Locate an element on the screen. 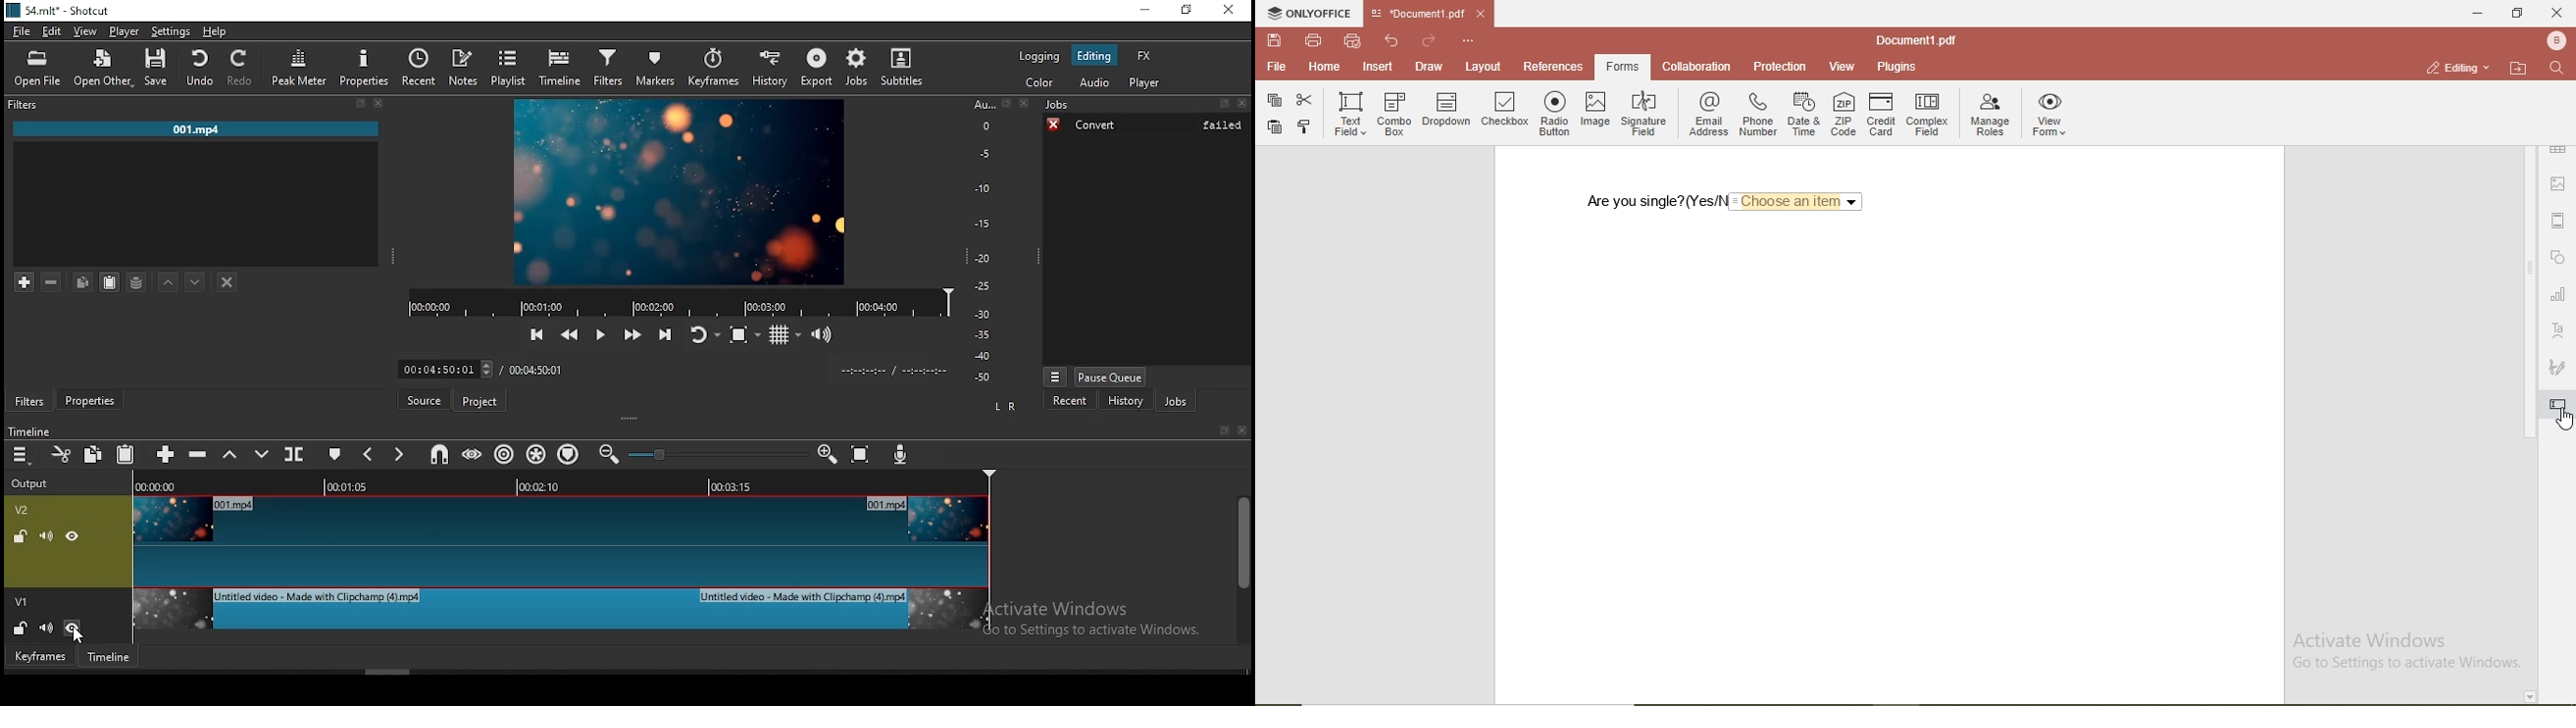 The height and width of the screenshot is (728, 2576). (un)mute is located at coordinates (45, 535).